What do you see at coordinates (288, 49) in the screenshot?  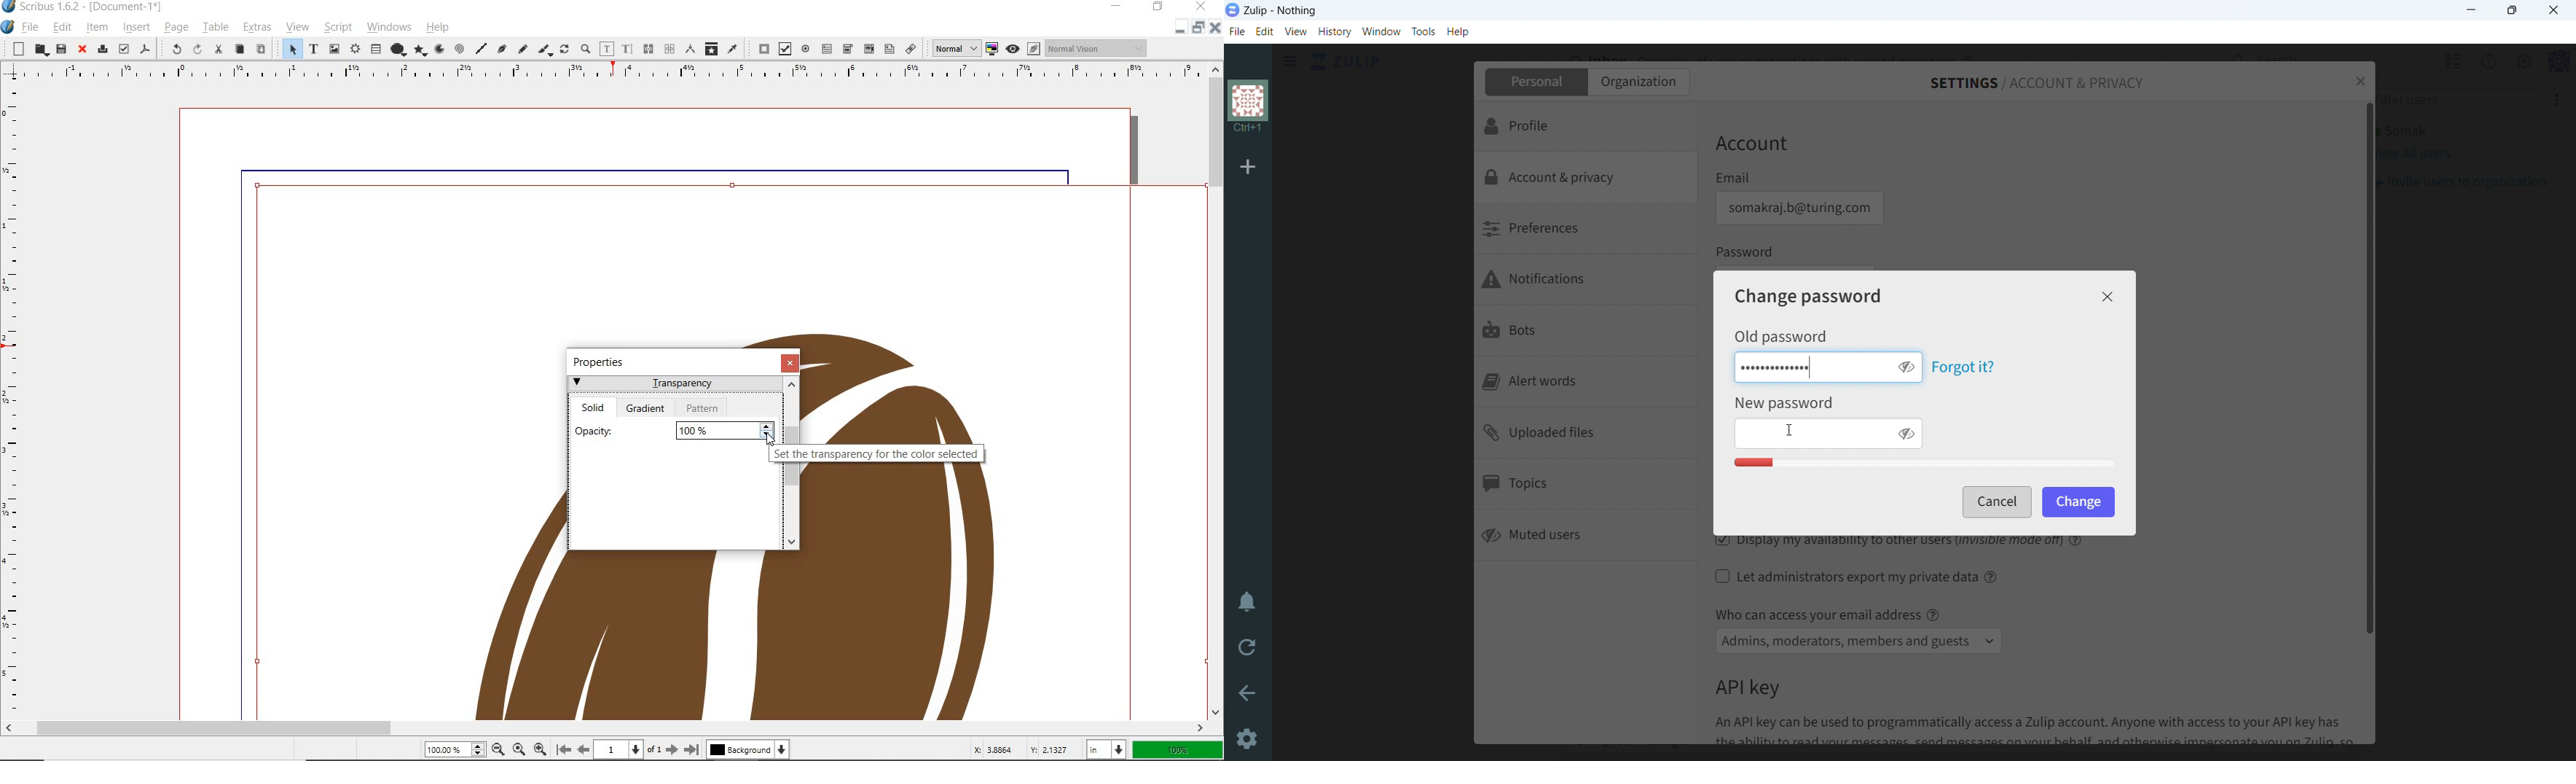 I see `select item` at bounding box center [288, 49].